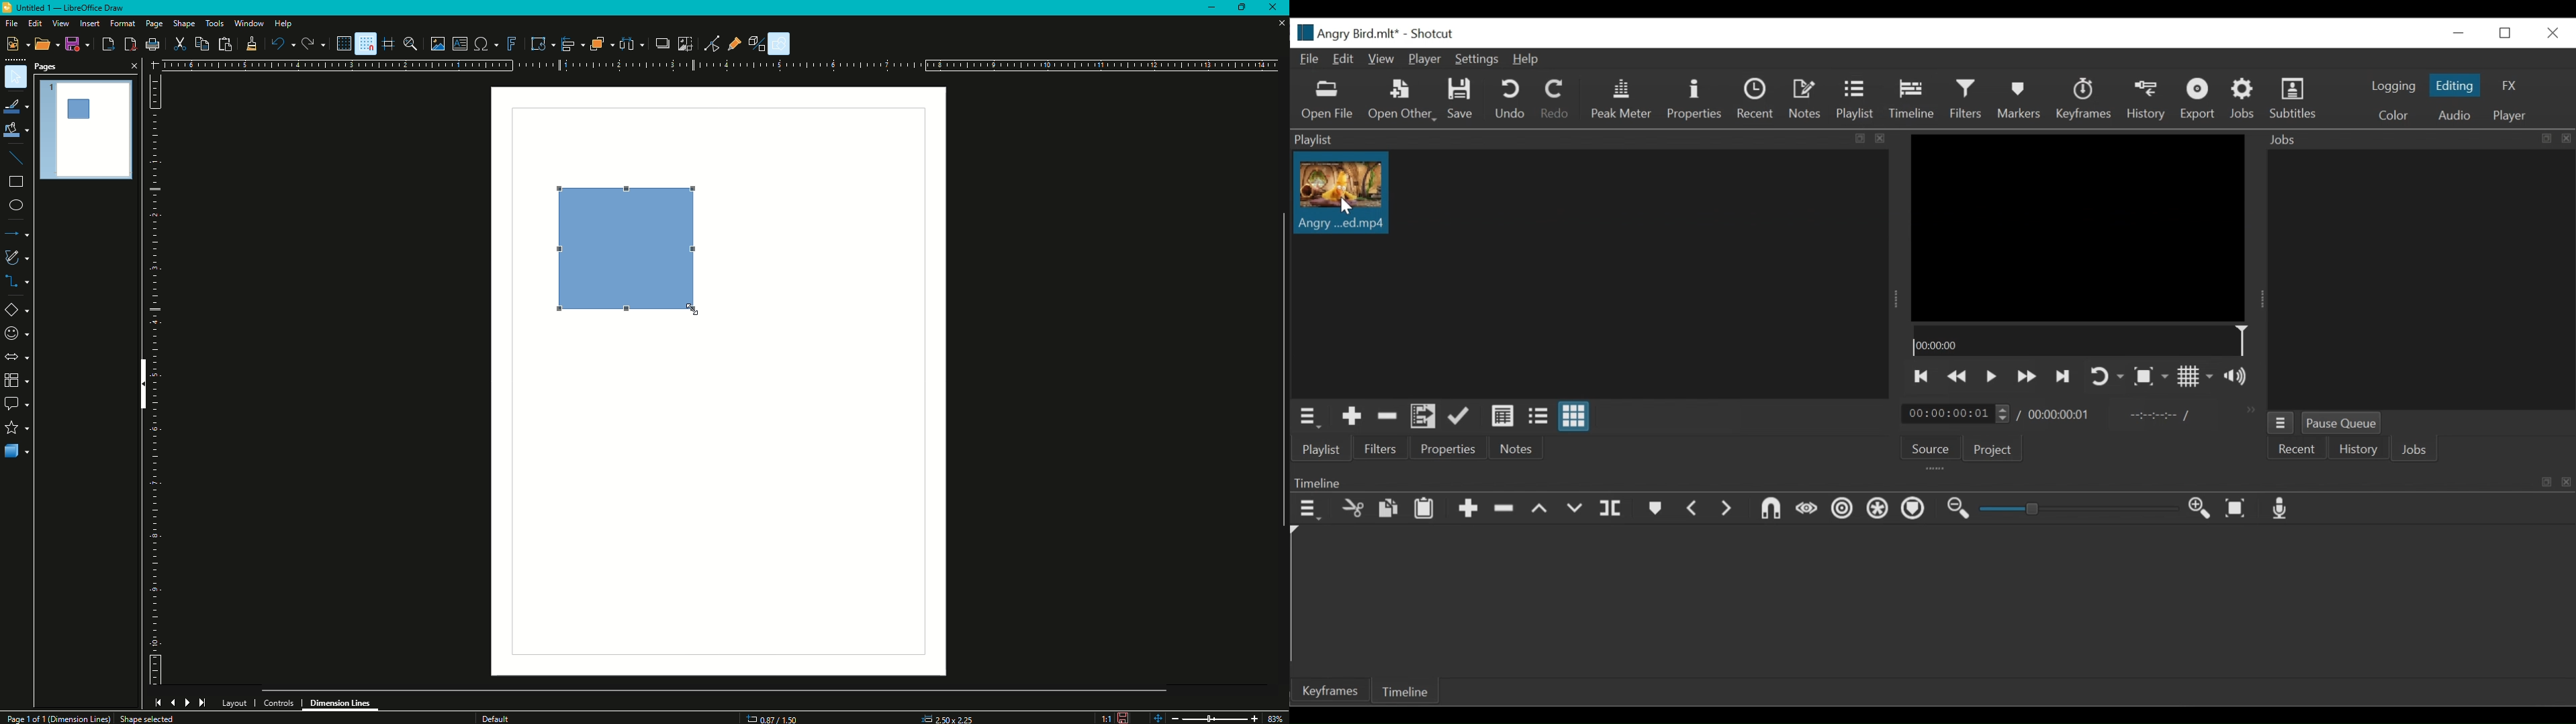  What do you see at coordinates (180, 44) in the screenshot?
I see `Cut` at bounding box center [180, 44].